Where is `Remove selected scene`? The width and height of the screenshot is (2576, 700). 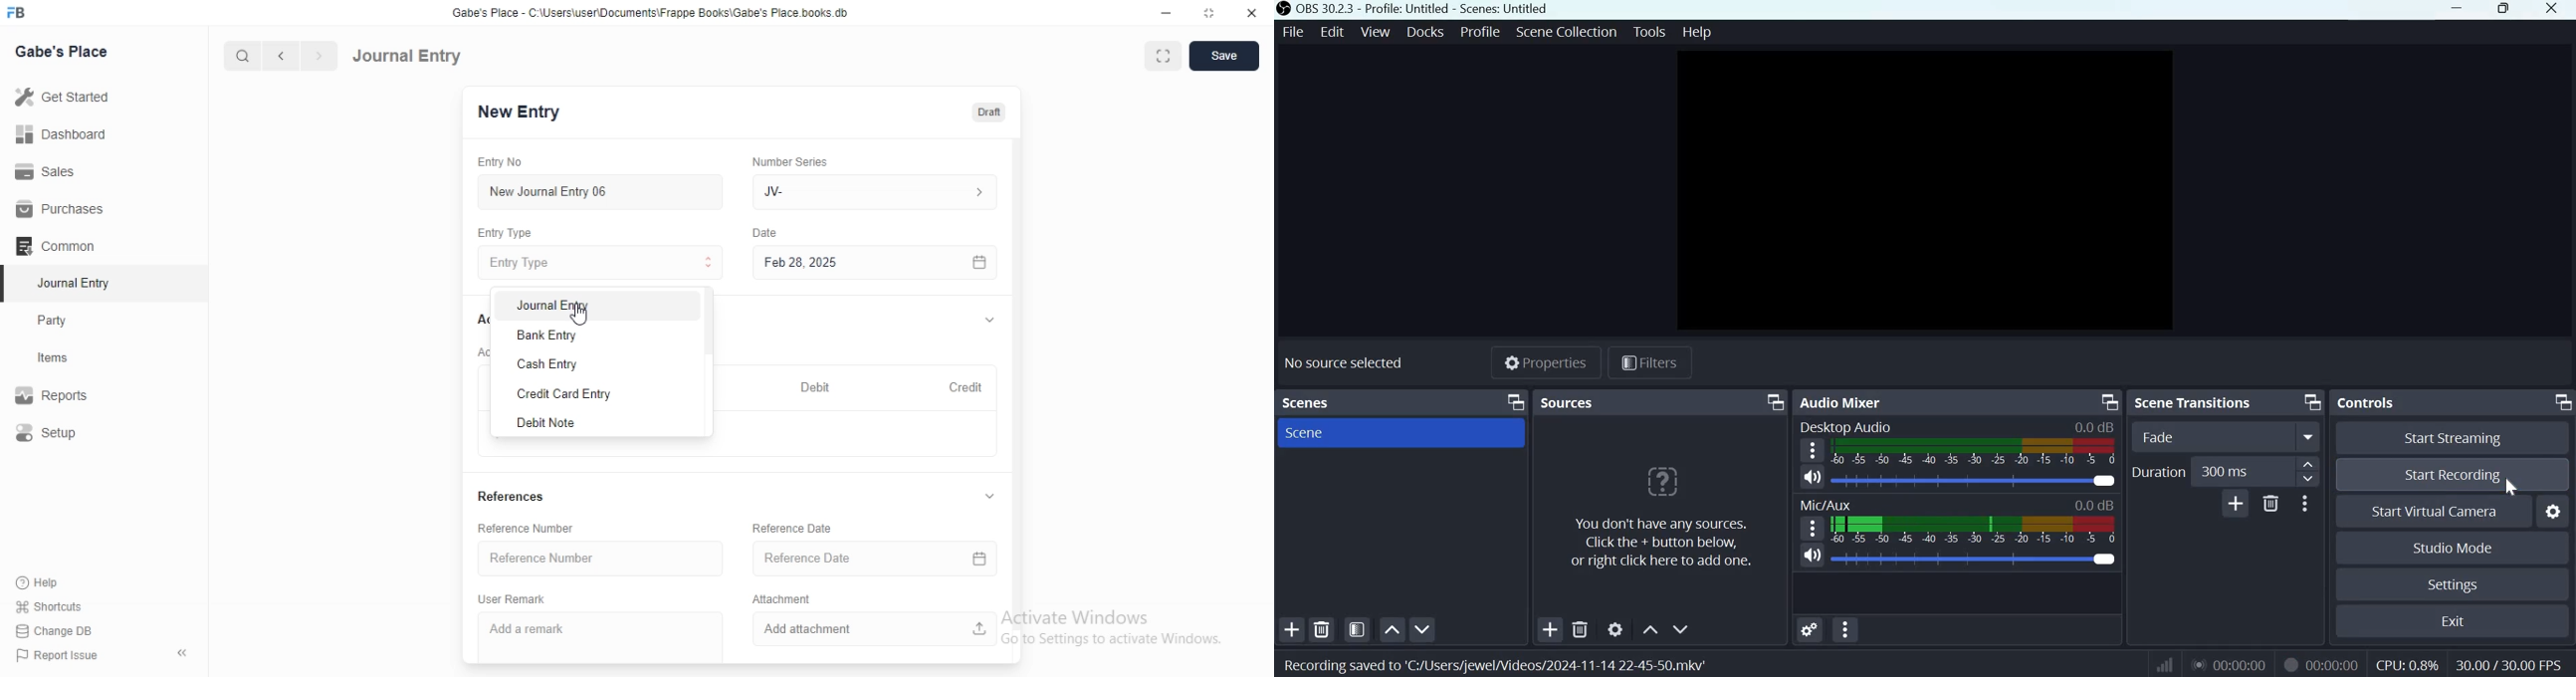 Remove selected scene is located at coordinates (1325, 628).